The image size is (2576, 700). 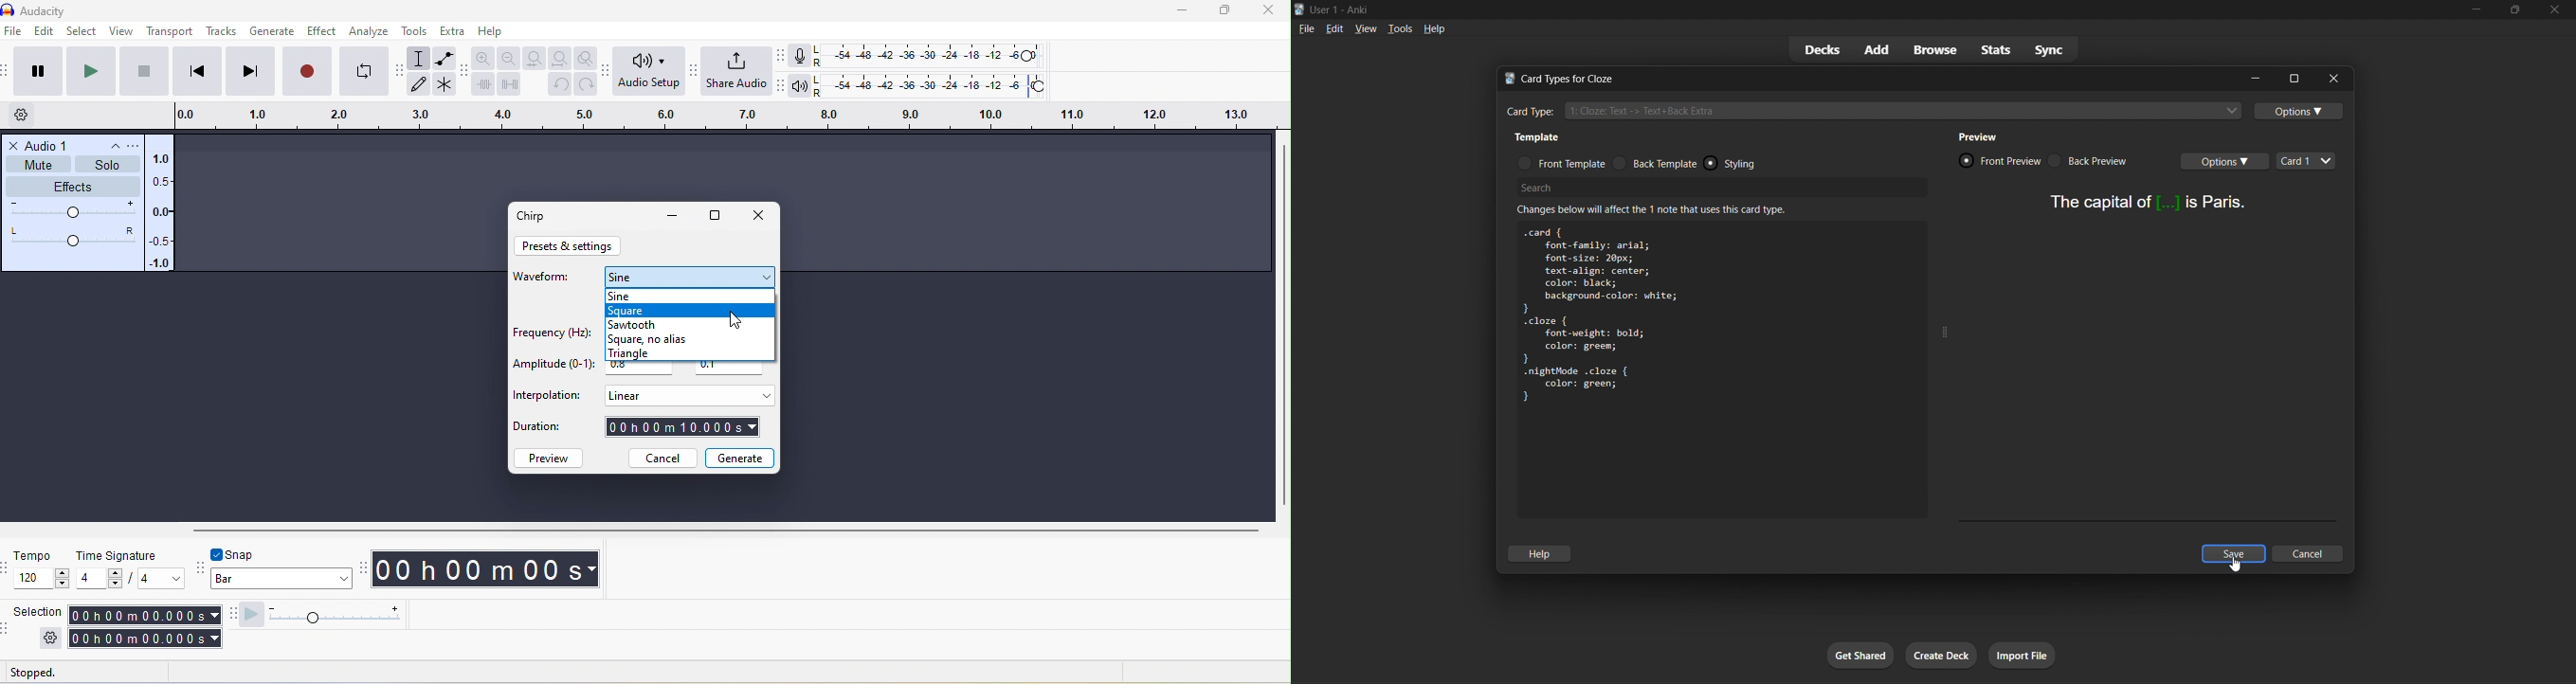 I want to click on play, so click(x=93, y=72).